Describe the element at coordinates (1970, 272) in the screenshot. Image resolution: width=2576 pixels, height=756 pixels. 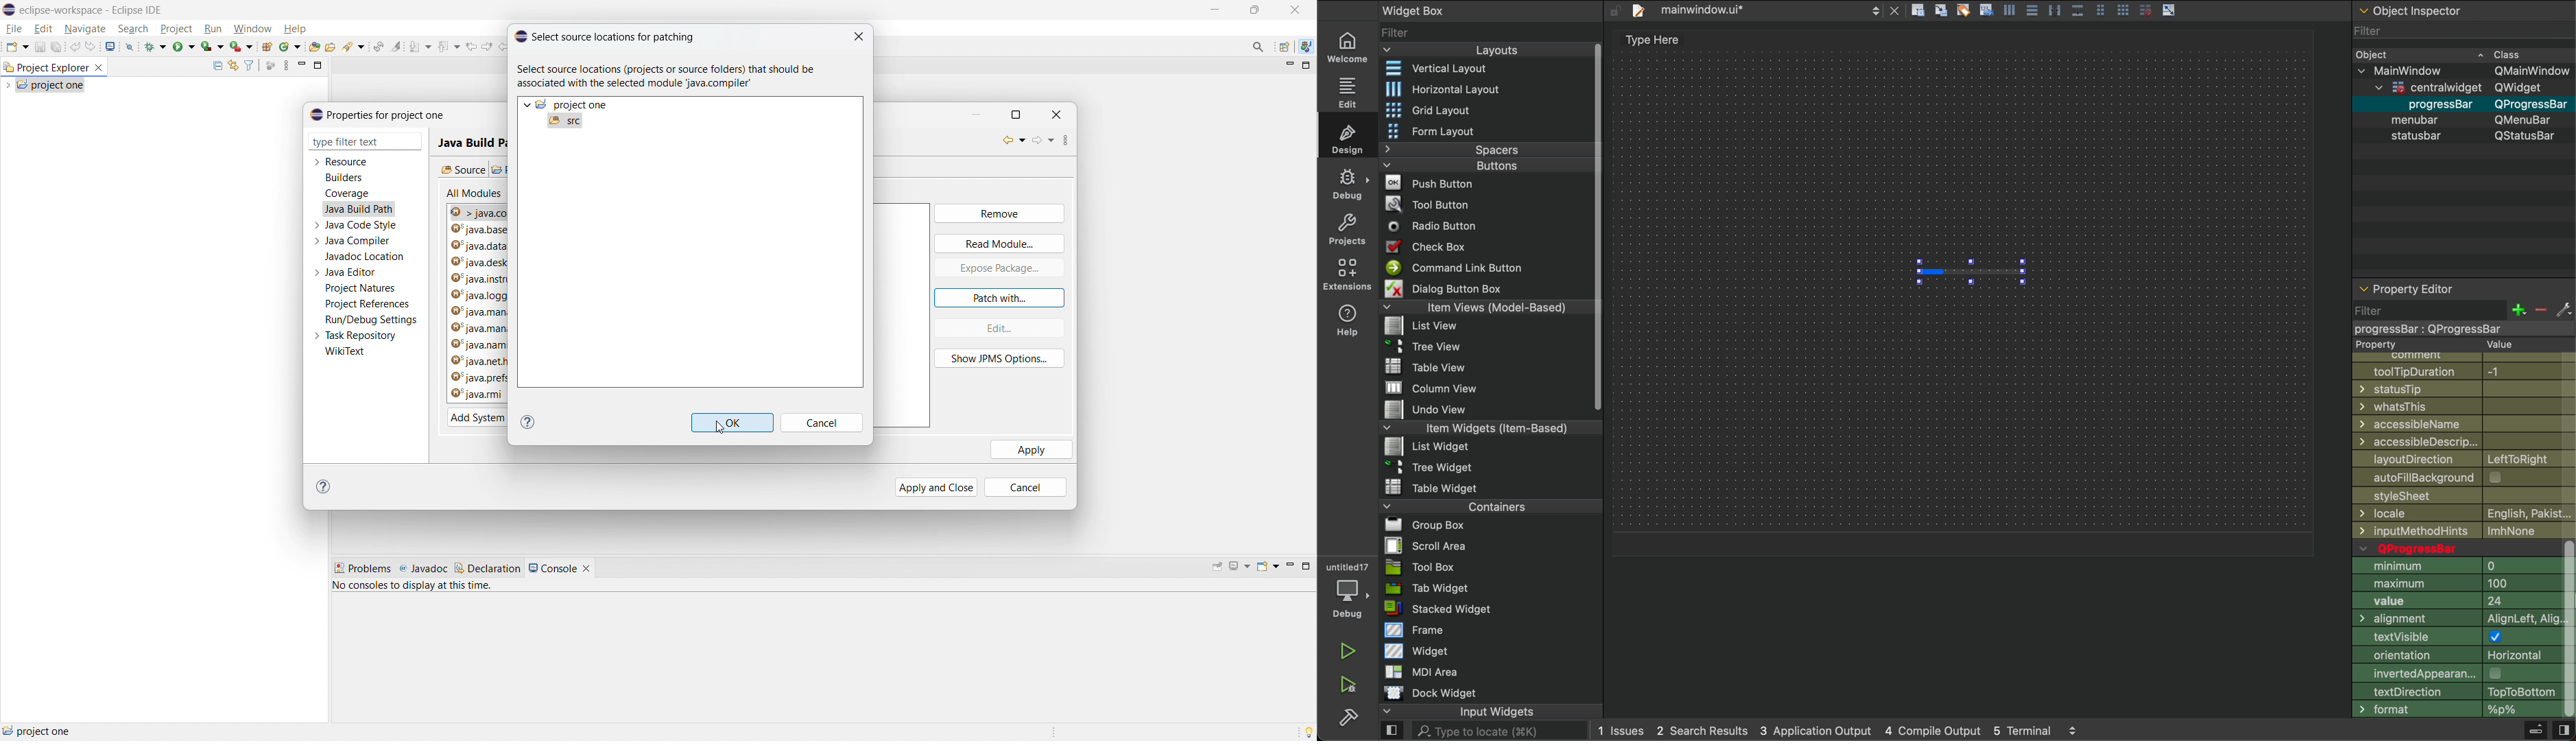
I see `progress bar` at that location.